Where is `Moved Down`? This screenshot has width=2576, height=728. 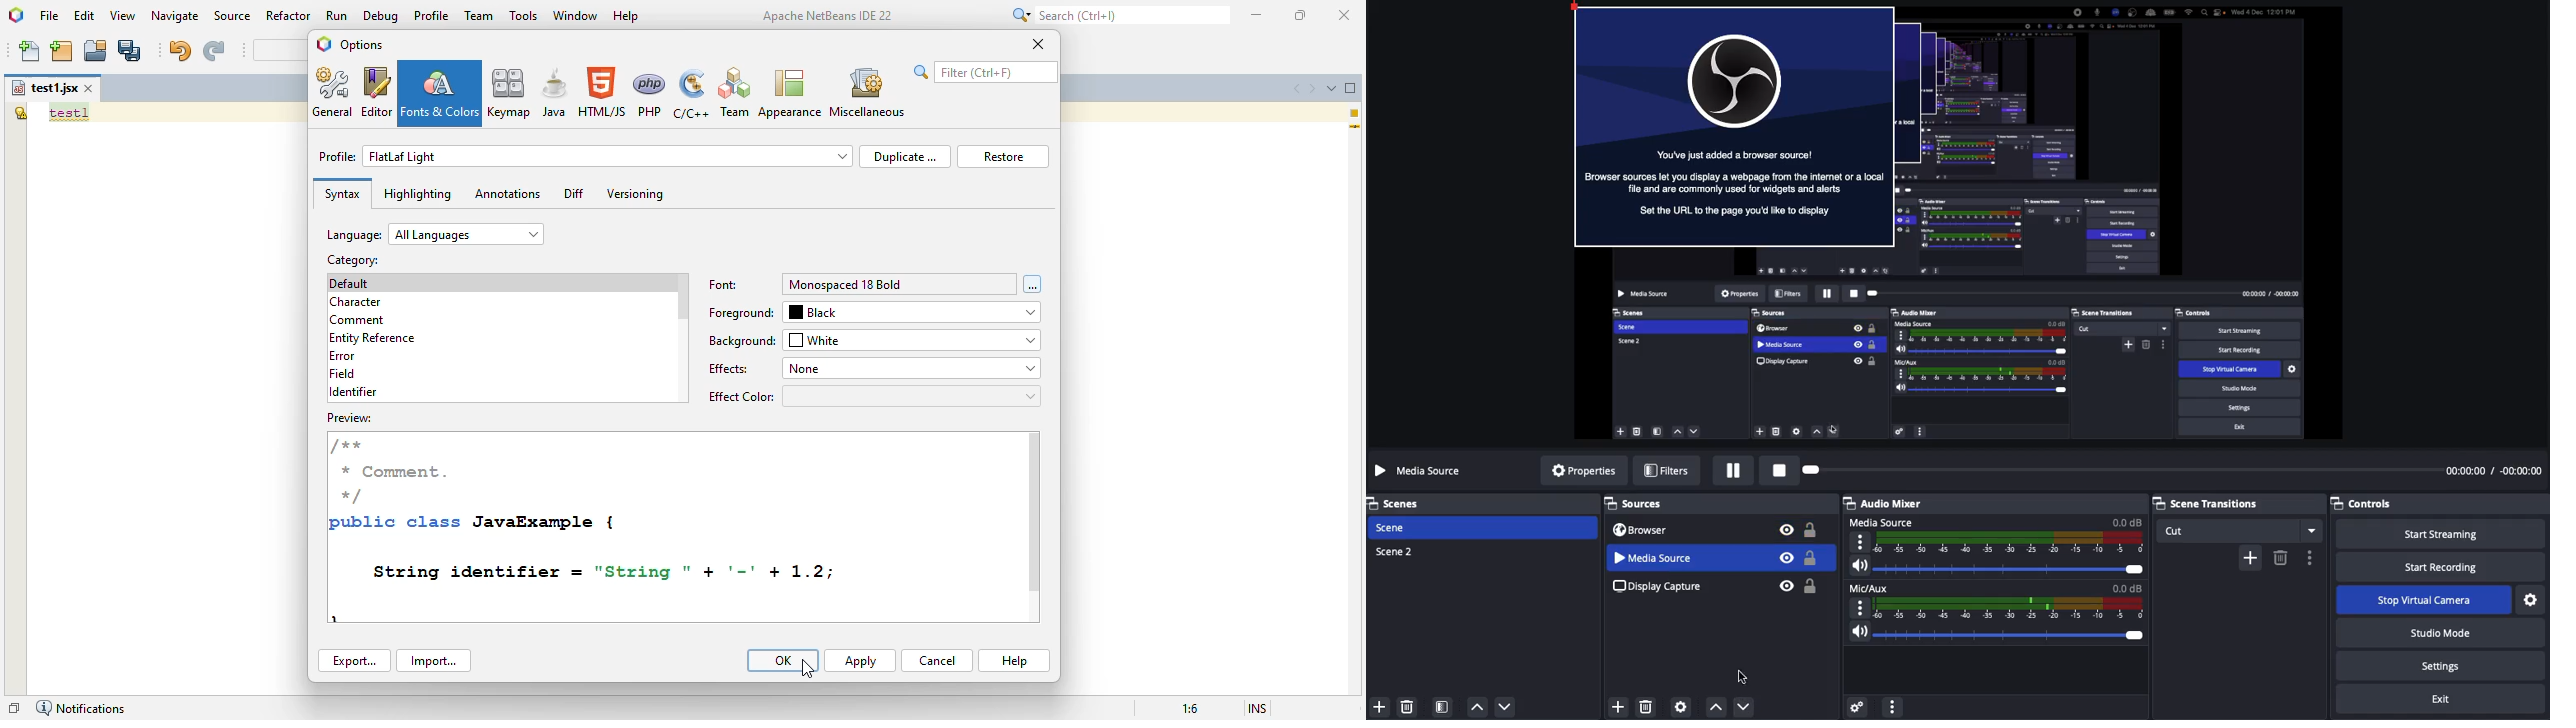
Moved Down is located at coordinates (1689, 557).